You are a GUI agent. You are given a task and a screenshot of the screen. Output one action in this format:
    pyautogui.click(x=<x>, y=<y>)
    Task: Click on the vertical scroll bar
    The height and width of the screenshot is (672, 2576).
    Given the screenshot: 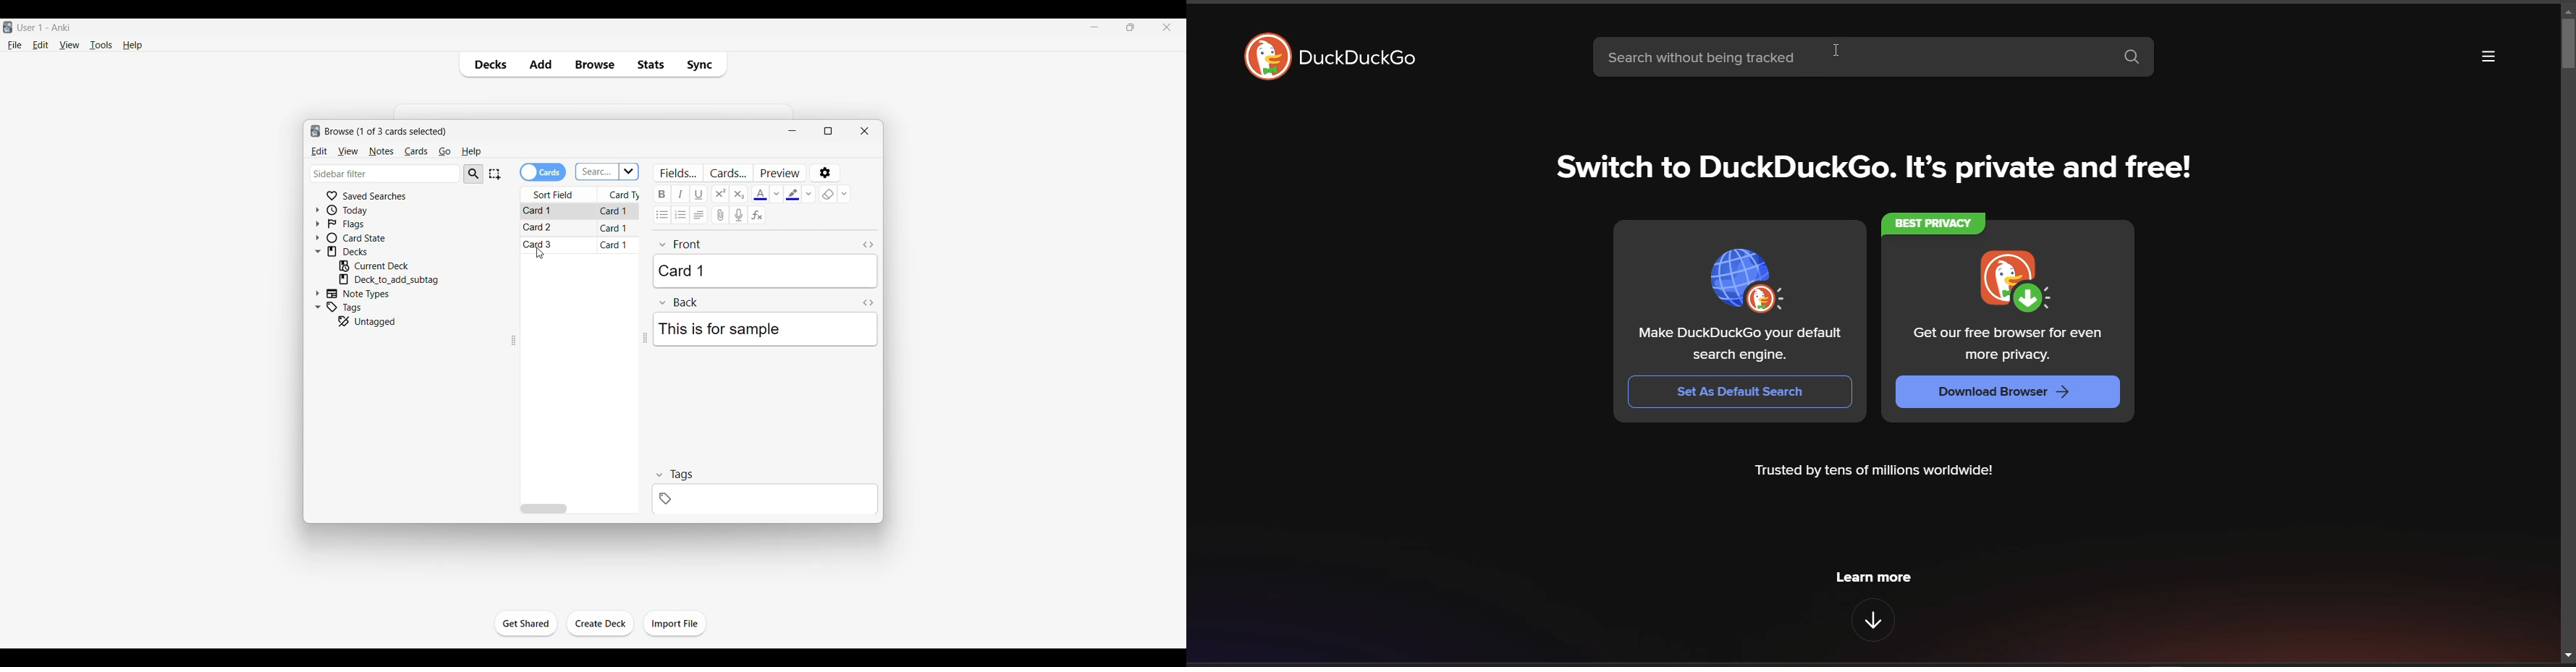 What is the action you would take?
    pyautogui.click(x=2564, y=46)
    